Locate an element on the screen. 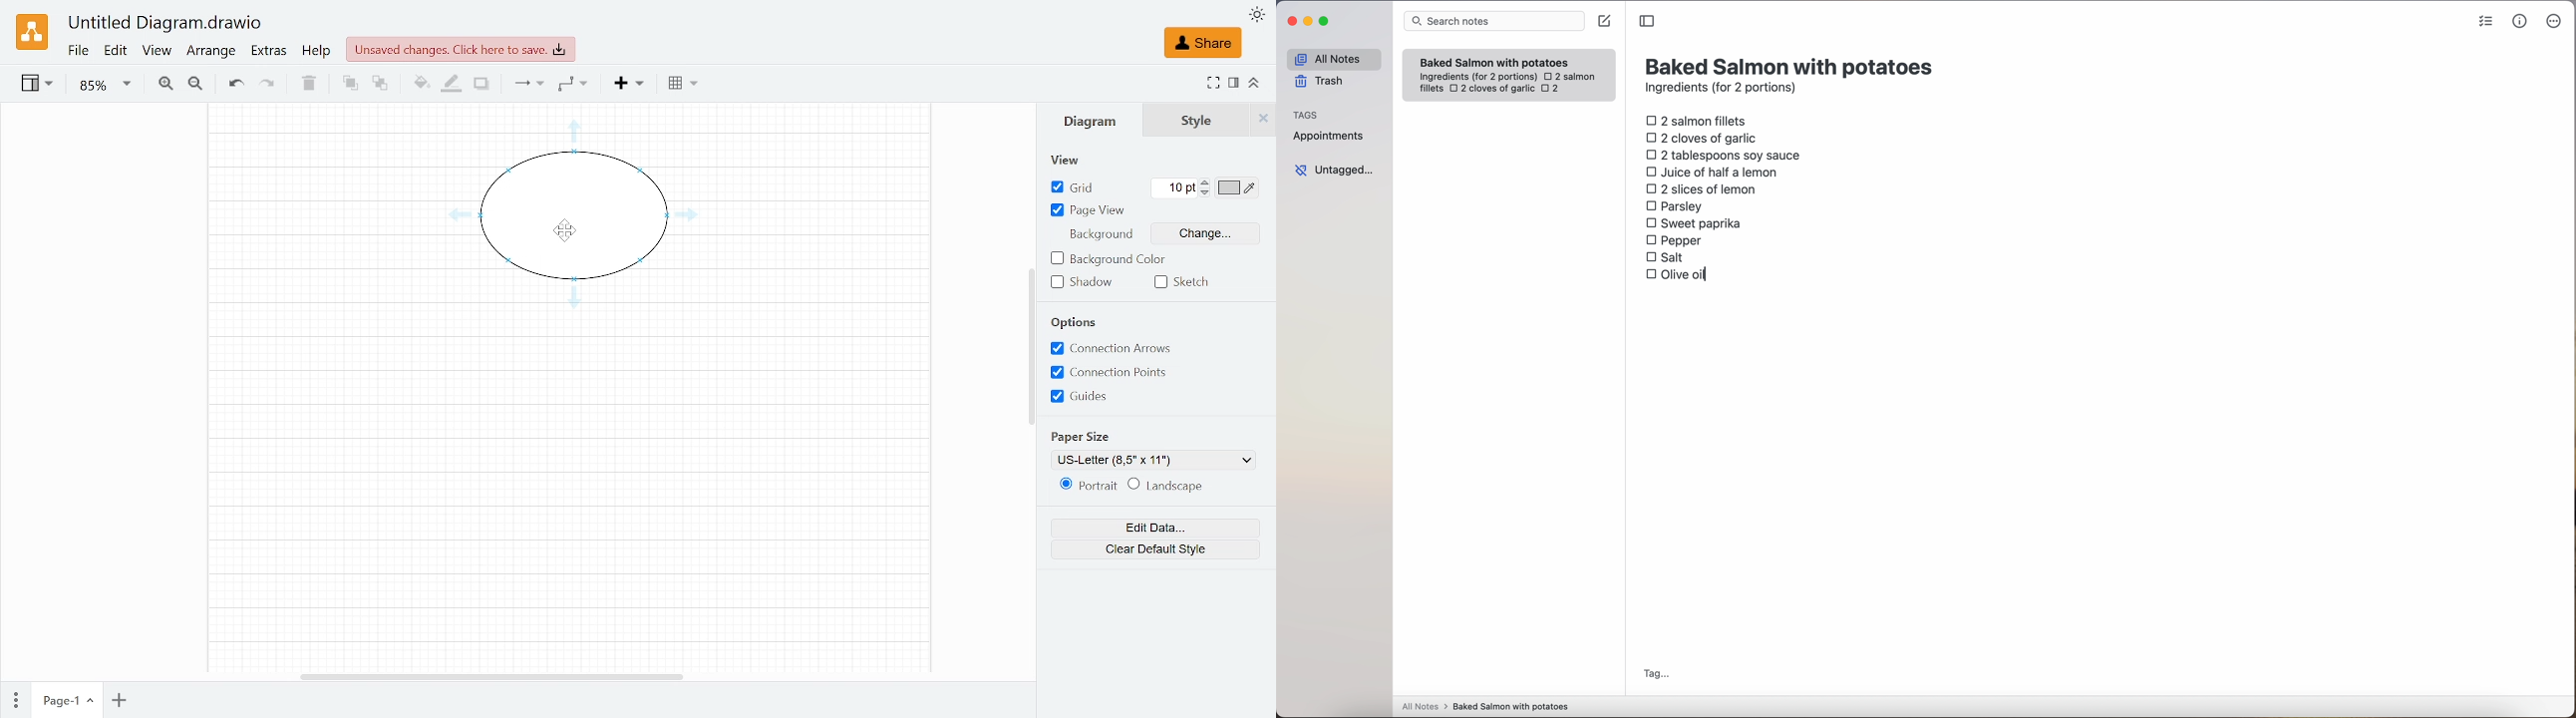 This screenshot has height=728, width=2576. Delete is located at coordinates (309, 87).